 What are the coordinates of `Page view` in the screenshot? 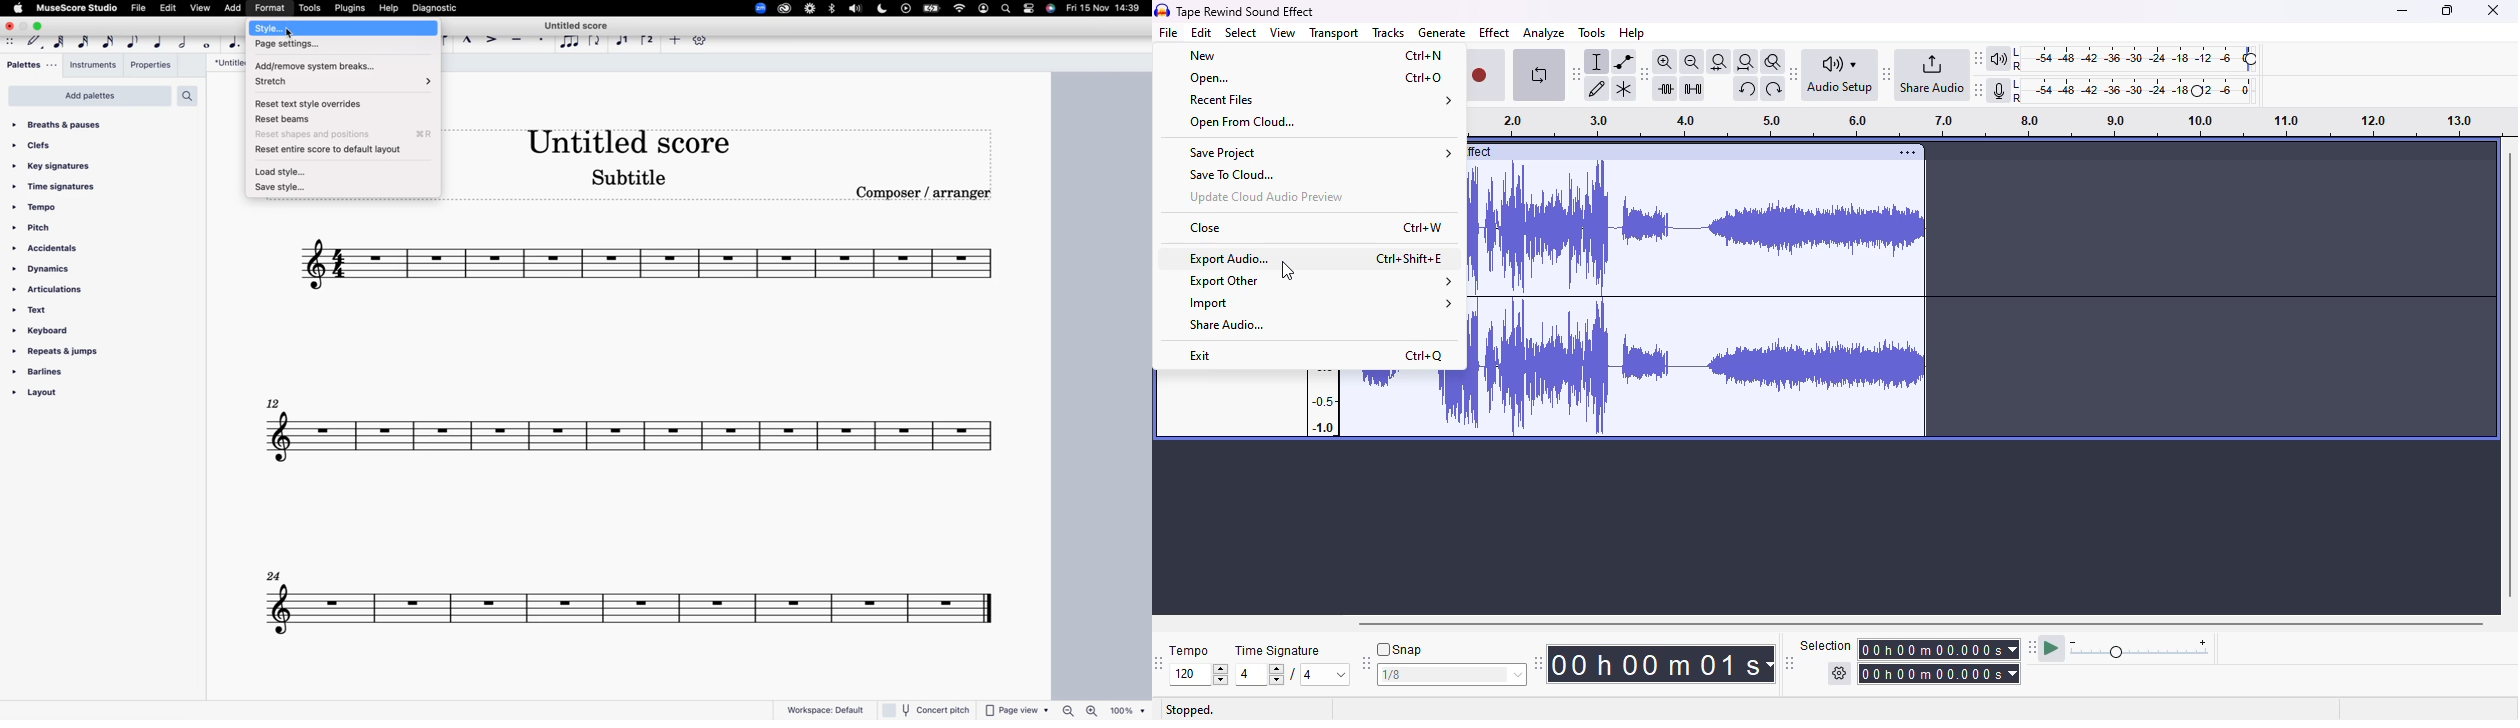 It's located at (1018, 710).